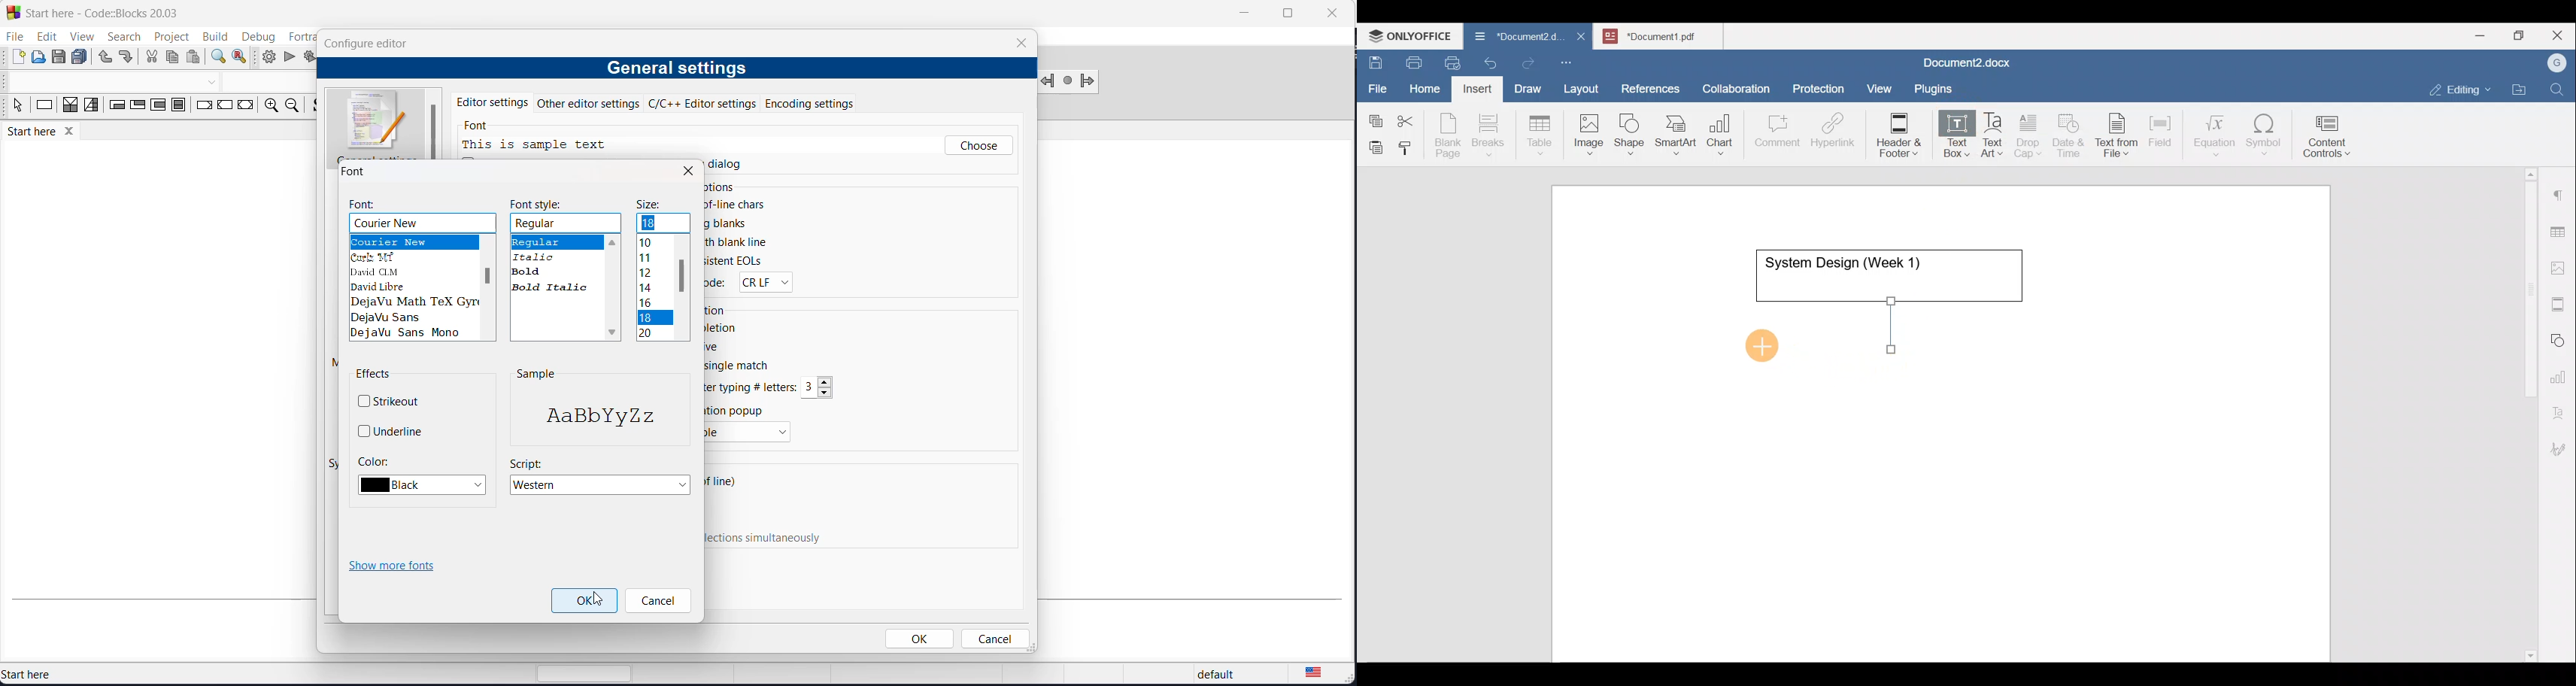 The image size is (2576, 700). What do you see at coordinates (1895, 134) in the screenshot?
I see `Header & footer` at bounding box center [1895, 134].